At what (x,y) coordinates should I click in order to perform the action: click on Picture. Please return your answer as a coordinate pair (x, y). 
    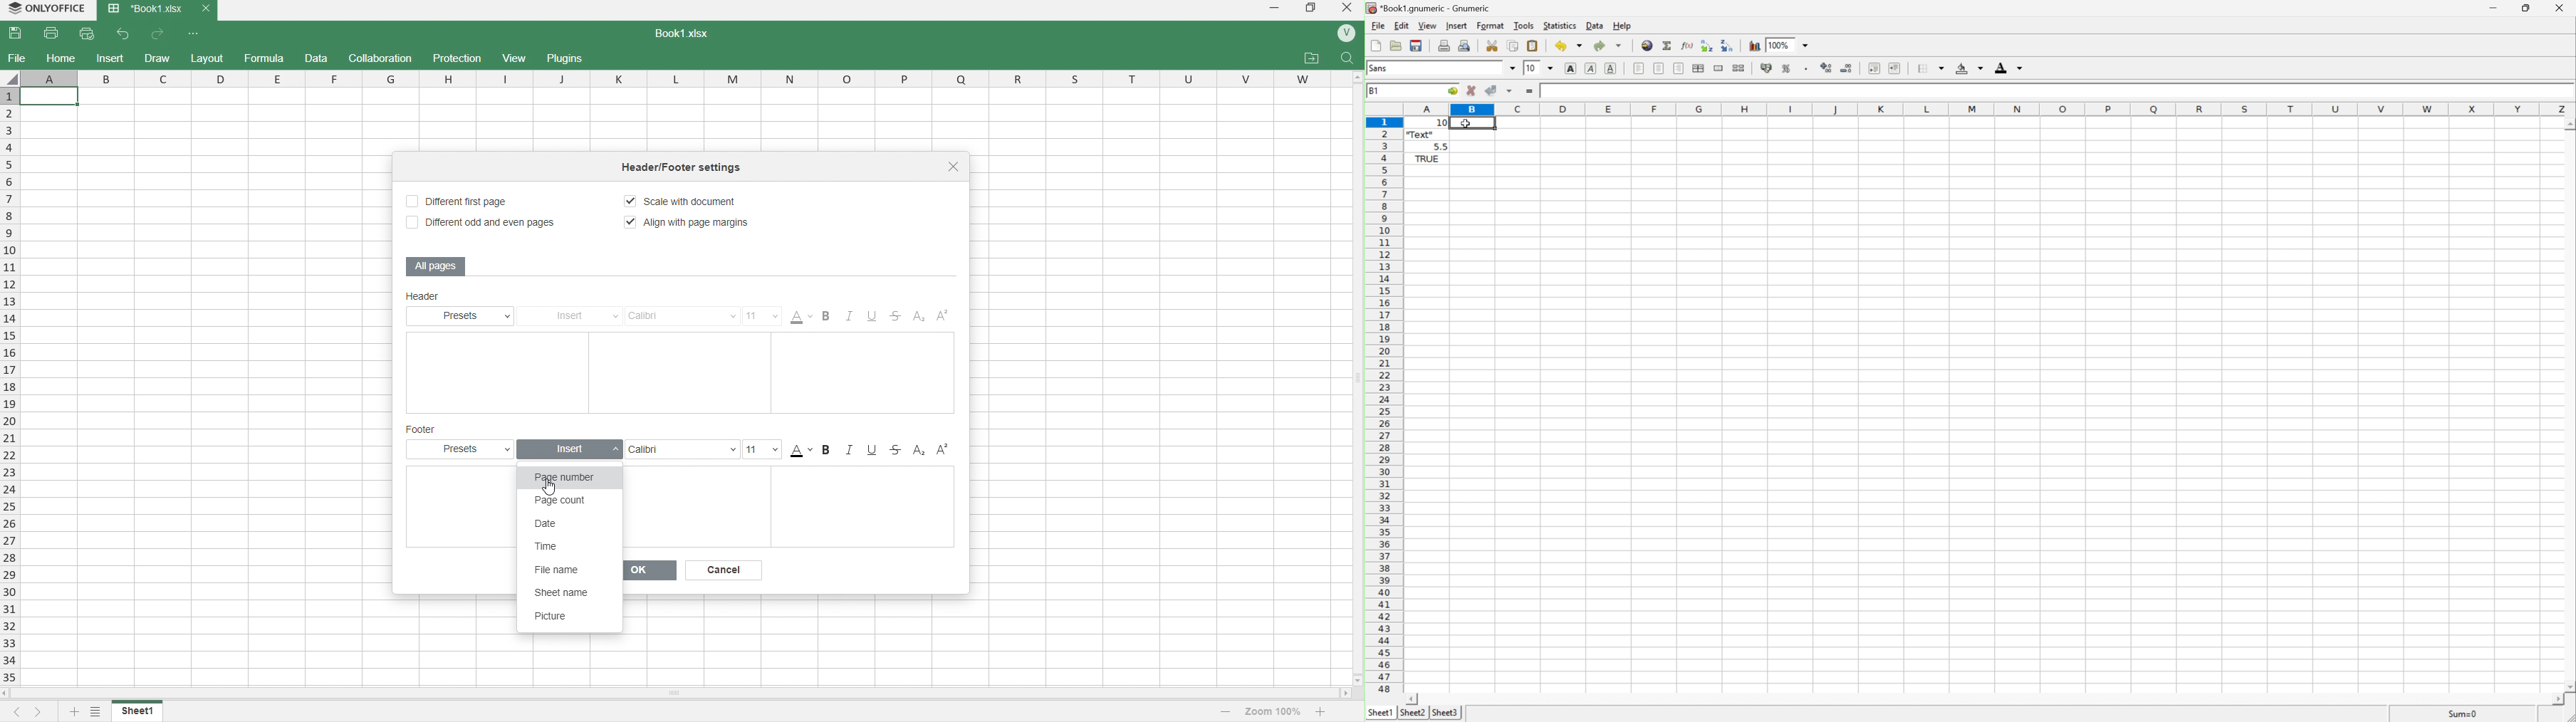
    Looking at the image, I should click on (570, 617).